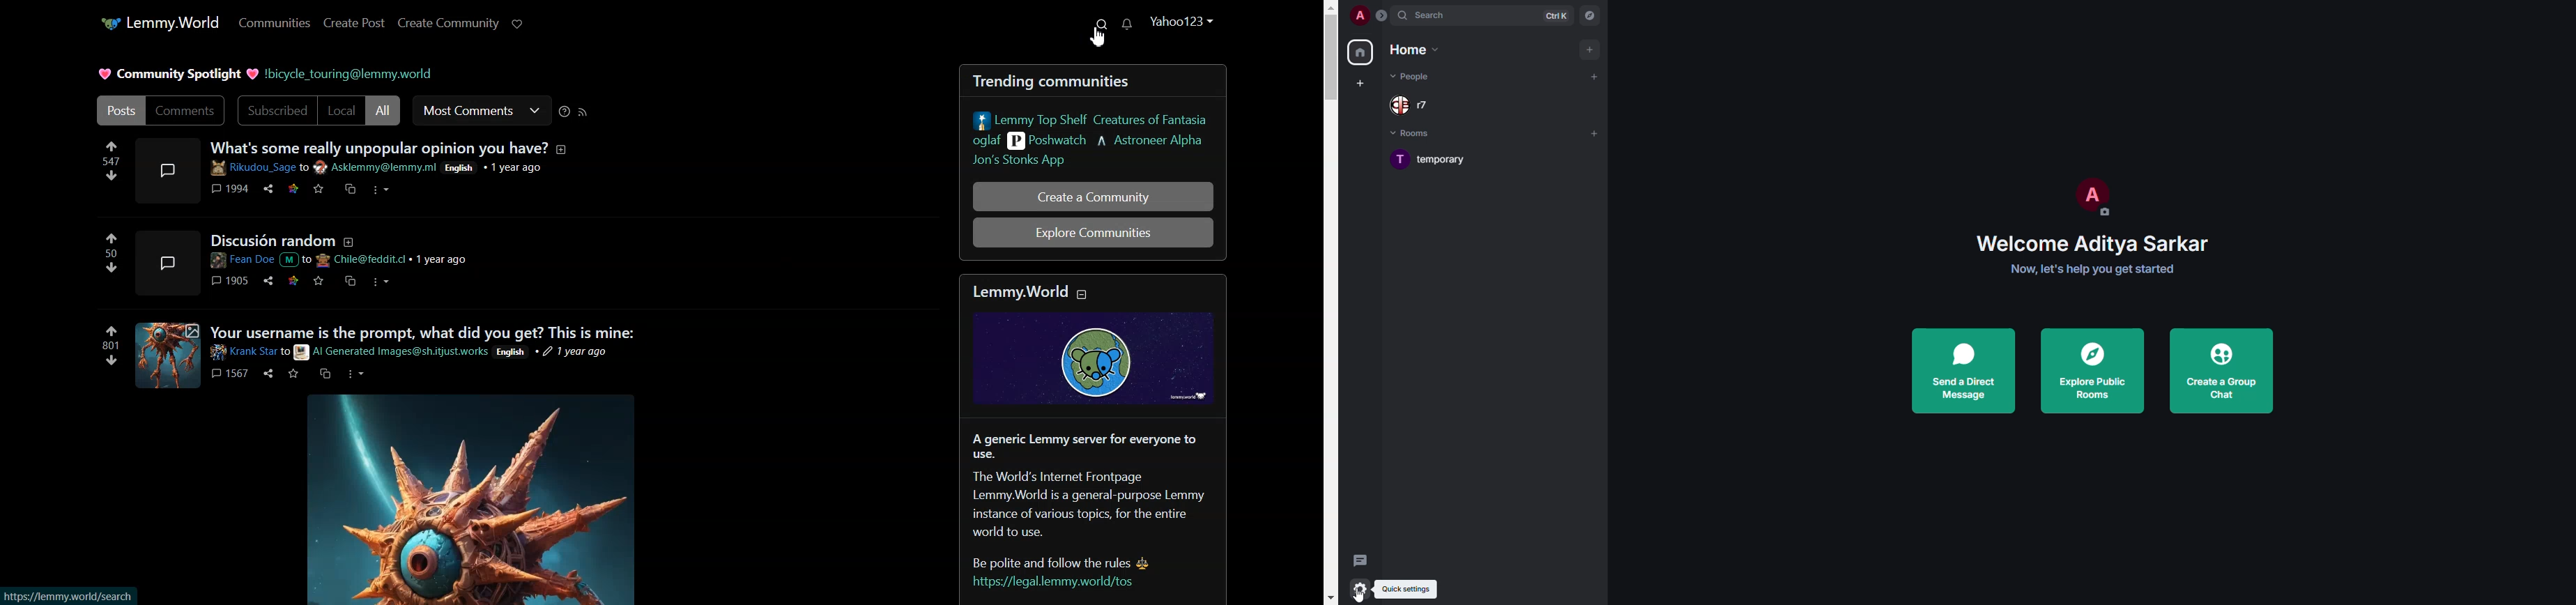 The width and height of the screenshot is (2576, 616). I want to click on profile, so click(1359, 15).